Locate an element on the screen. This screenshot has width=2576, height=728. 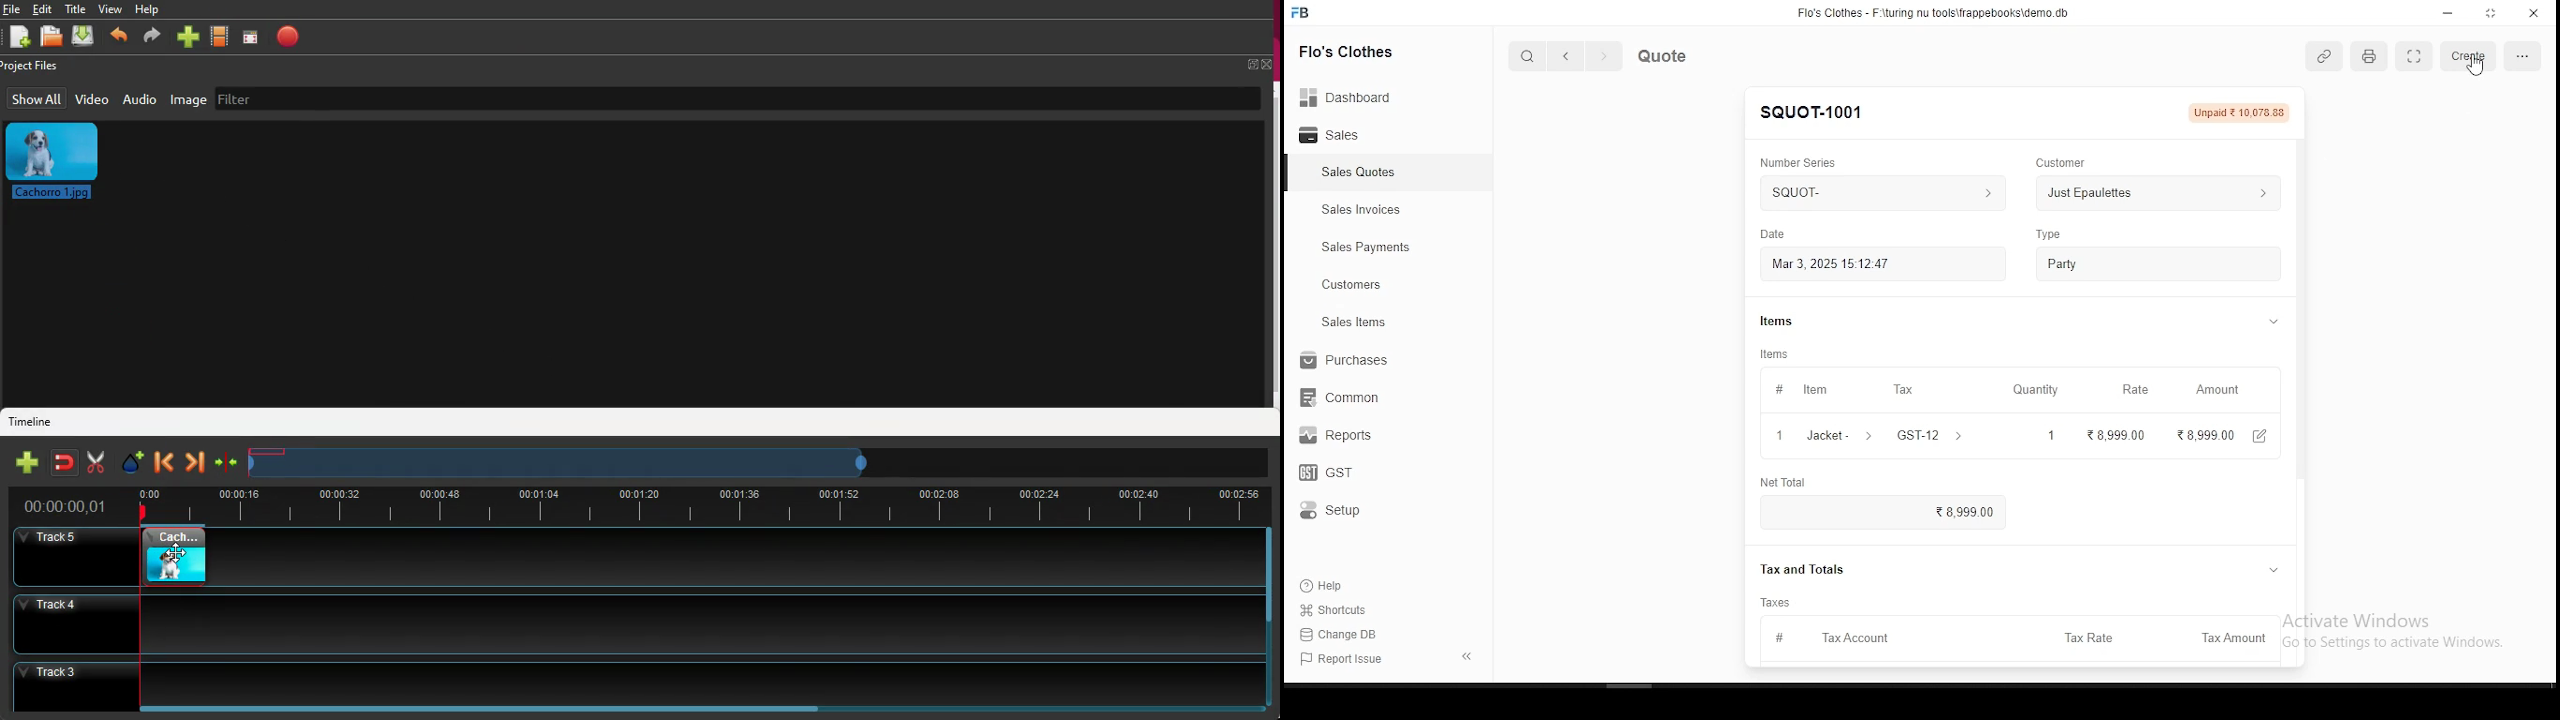
sales invoices is located at coordinates (1366, 211).